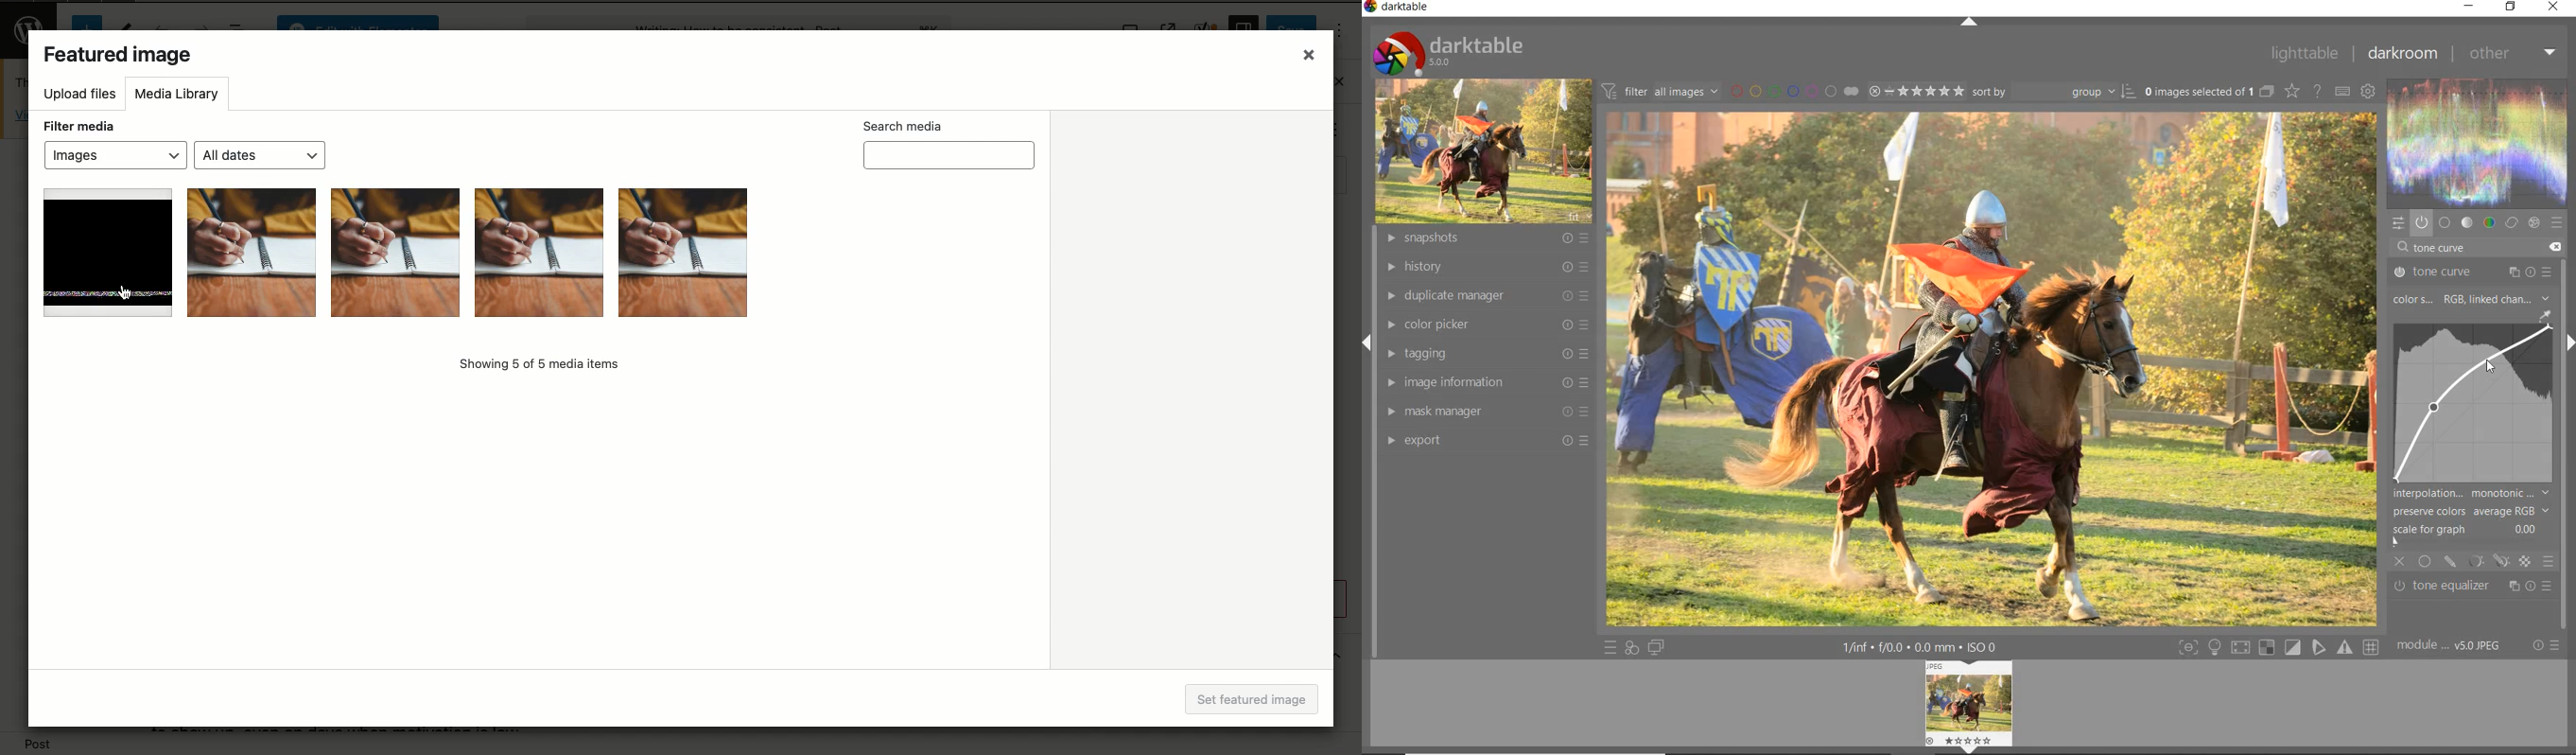 This screenshot has width=2576, height=756. What do you see at coordinates (2054, 91) in the screenshot?
I see `Sort` at bounding box center [2054, 91].